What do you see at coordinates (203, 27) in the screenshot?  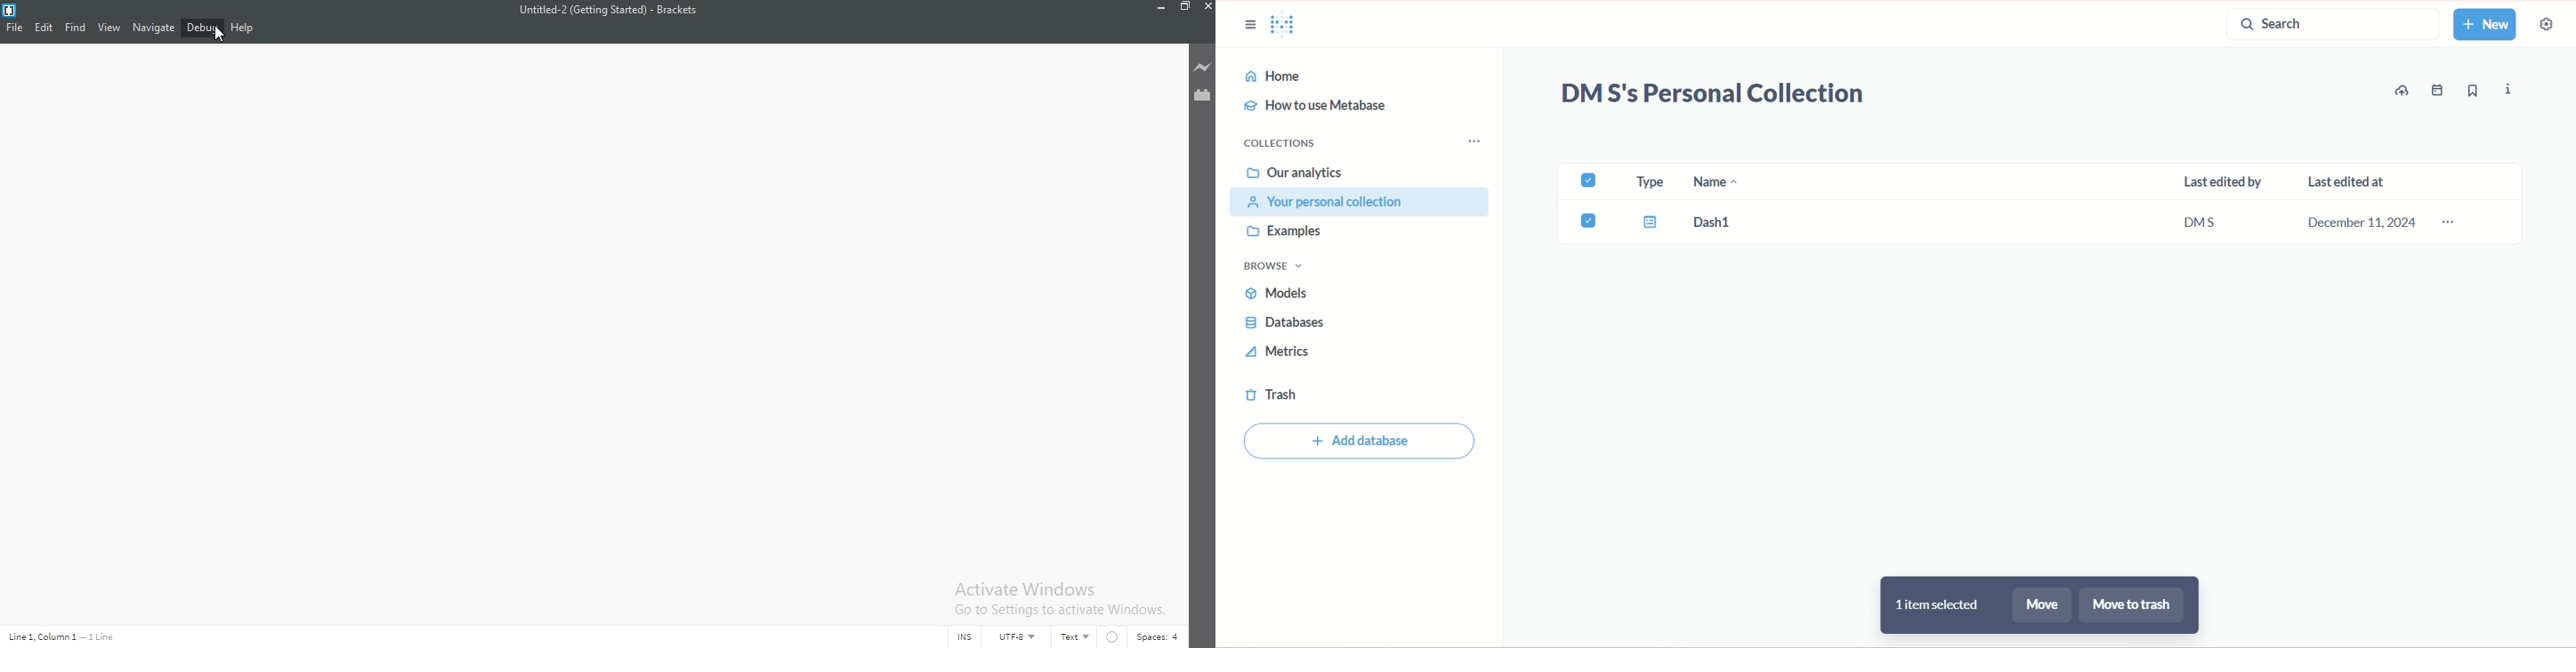 I see `debug` at bounding box center [203, 27].